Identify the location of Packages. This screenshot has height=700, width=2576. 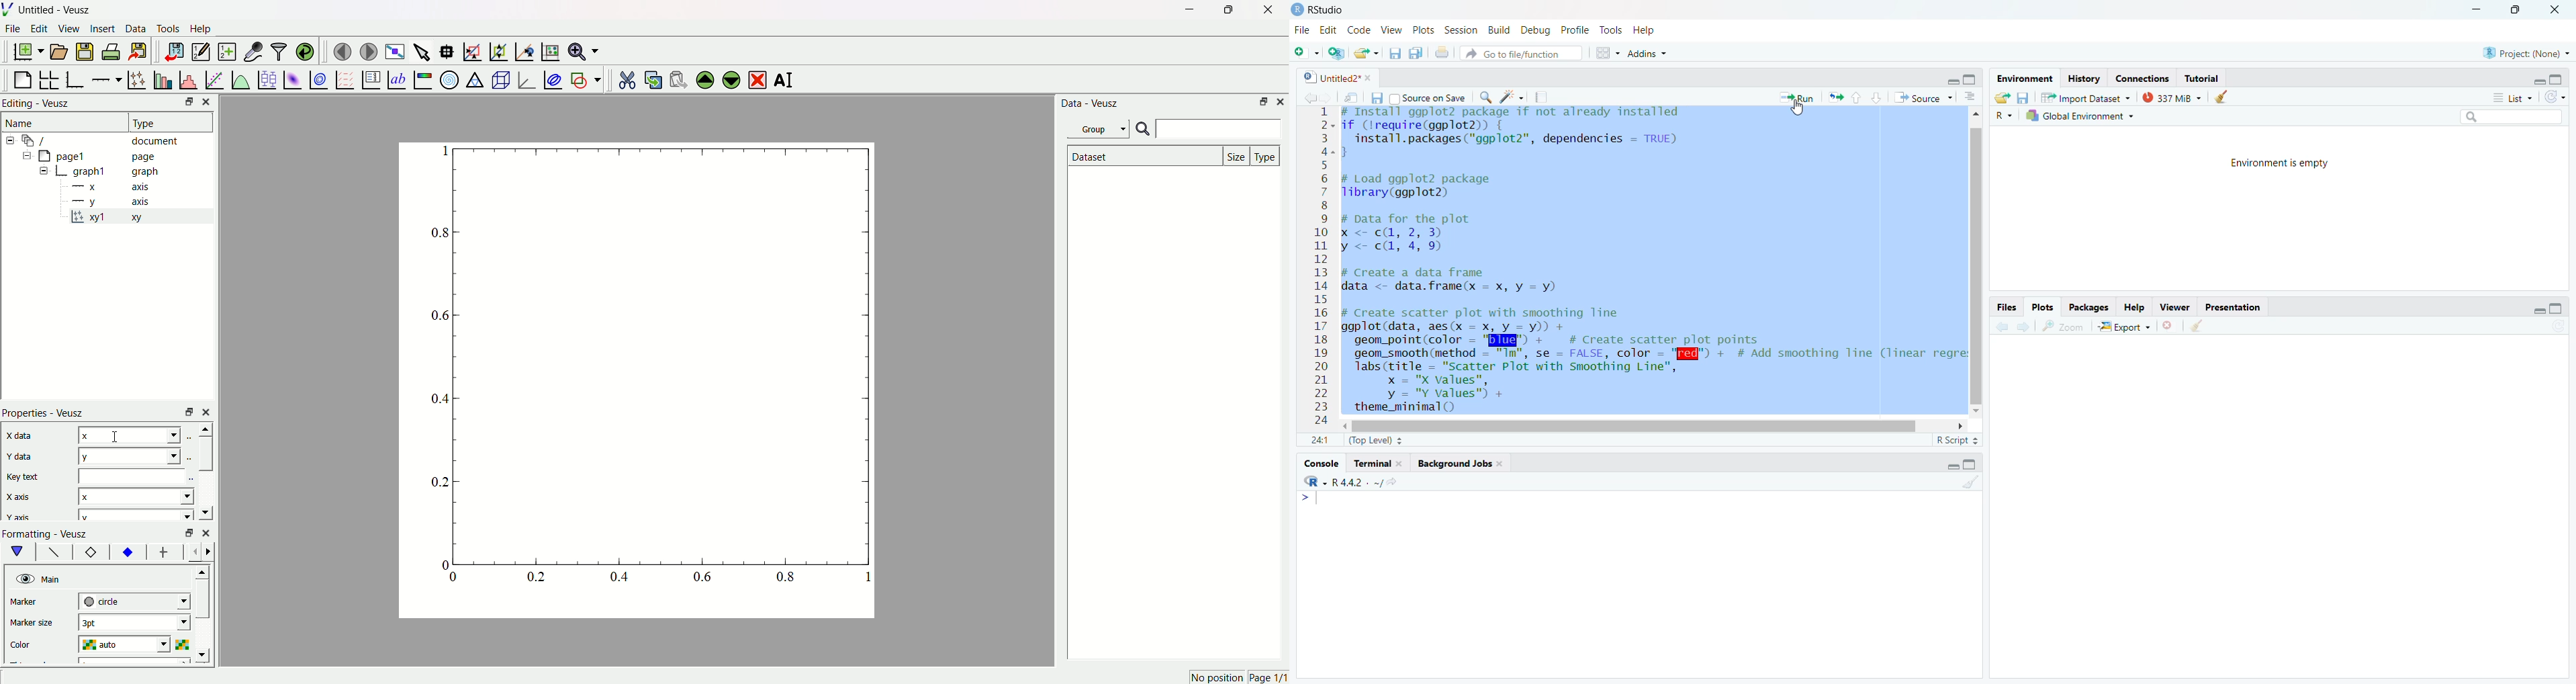
(2092, 308).